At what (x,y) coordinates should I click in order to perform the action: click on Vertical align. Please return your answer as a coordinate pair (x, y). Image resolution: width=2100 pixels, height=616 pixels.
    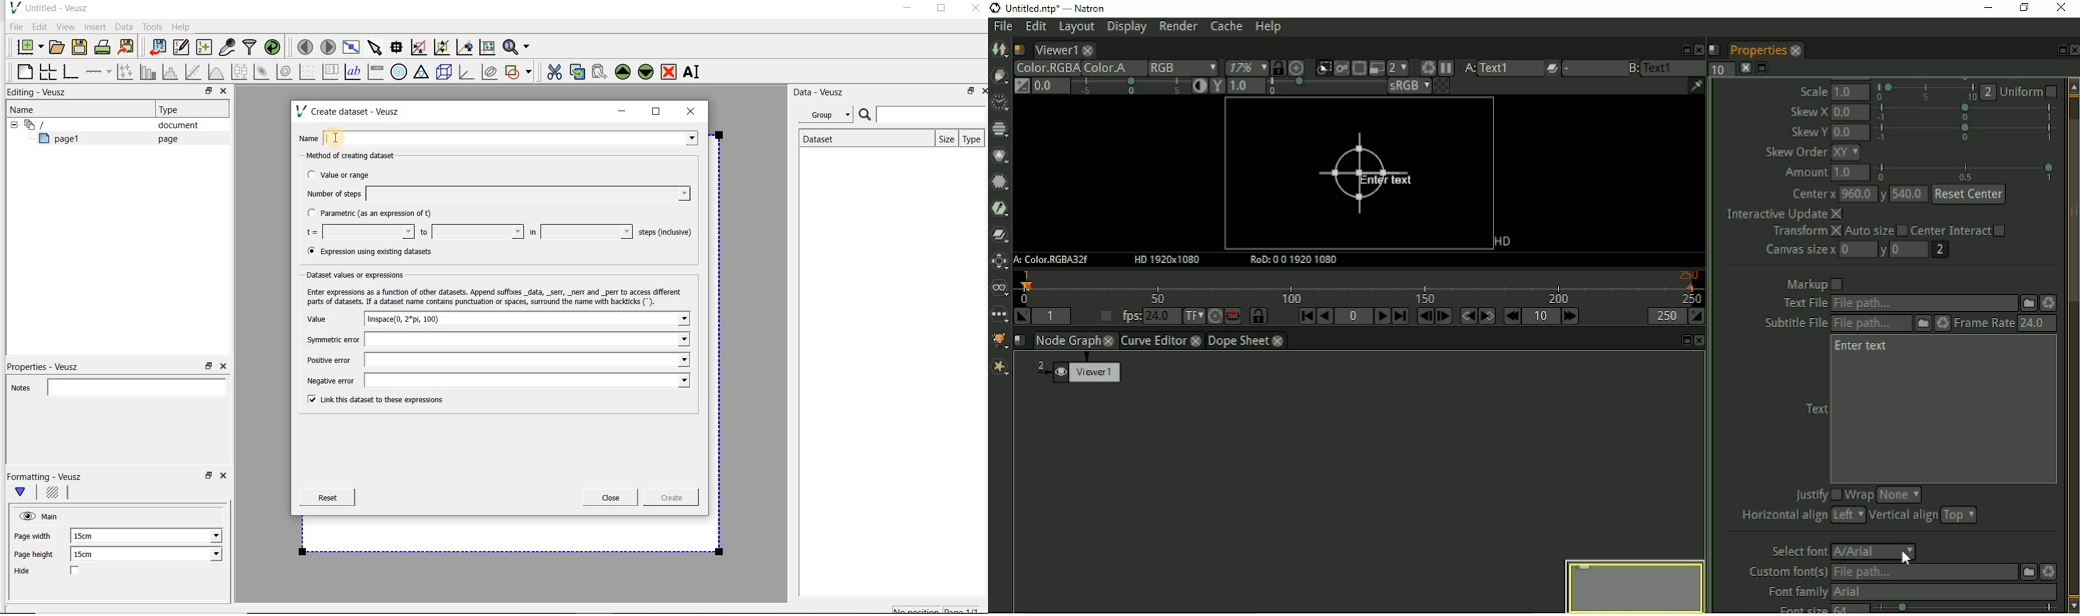
    Looking at the image, I should click on (1904, 517).